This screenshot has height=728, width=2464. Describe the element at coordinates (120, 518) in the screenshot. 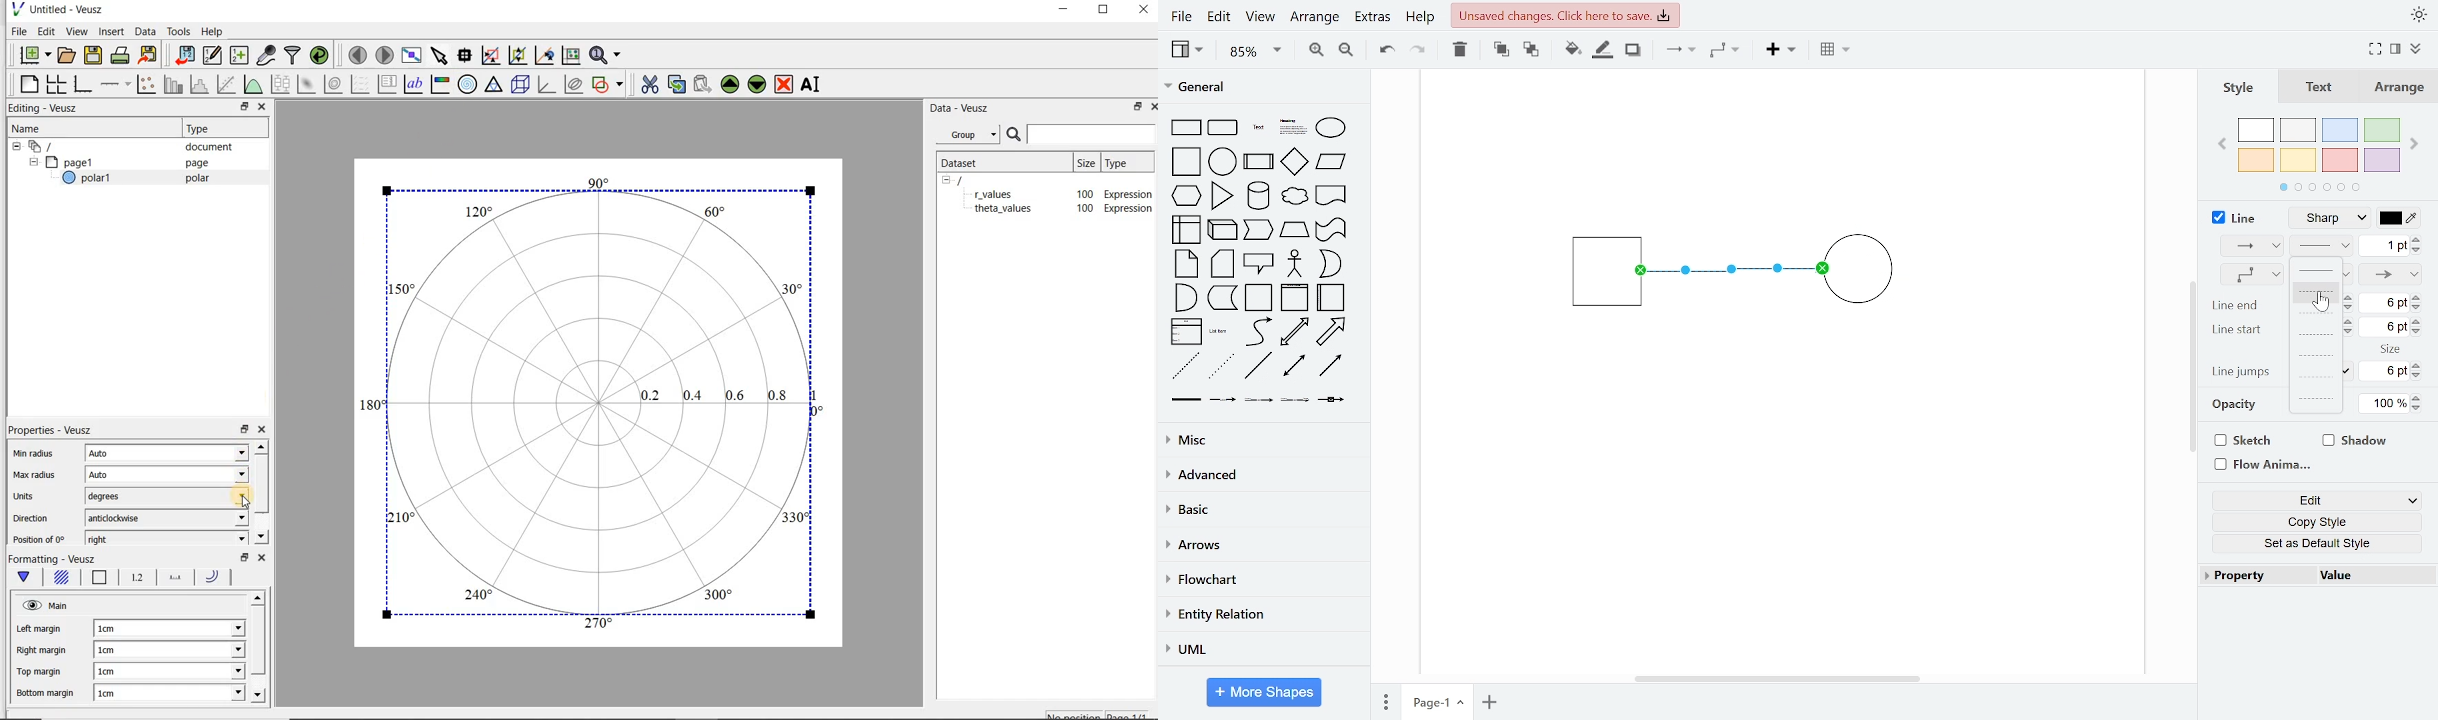

I see `anticlockwise` at that location.